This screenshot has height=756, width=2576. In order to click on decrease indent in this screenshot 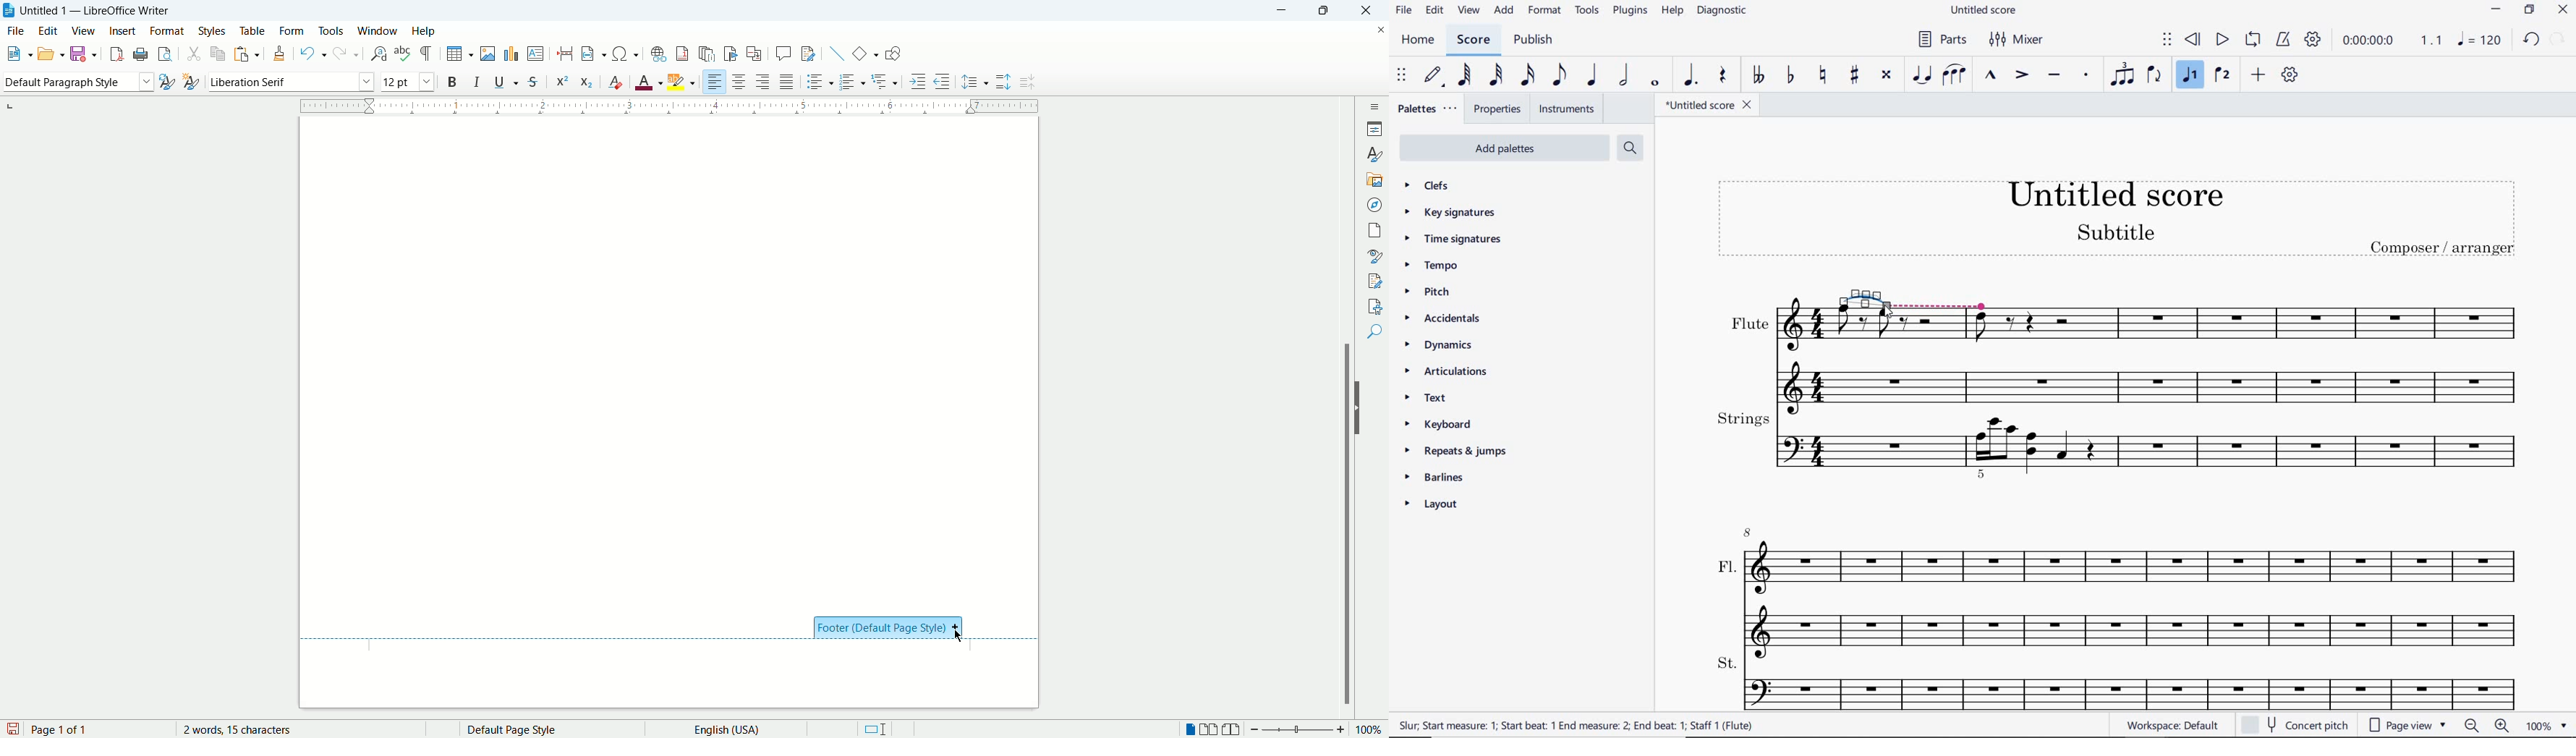, I will do `click(942, 81)`.